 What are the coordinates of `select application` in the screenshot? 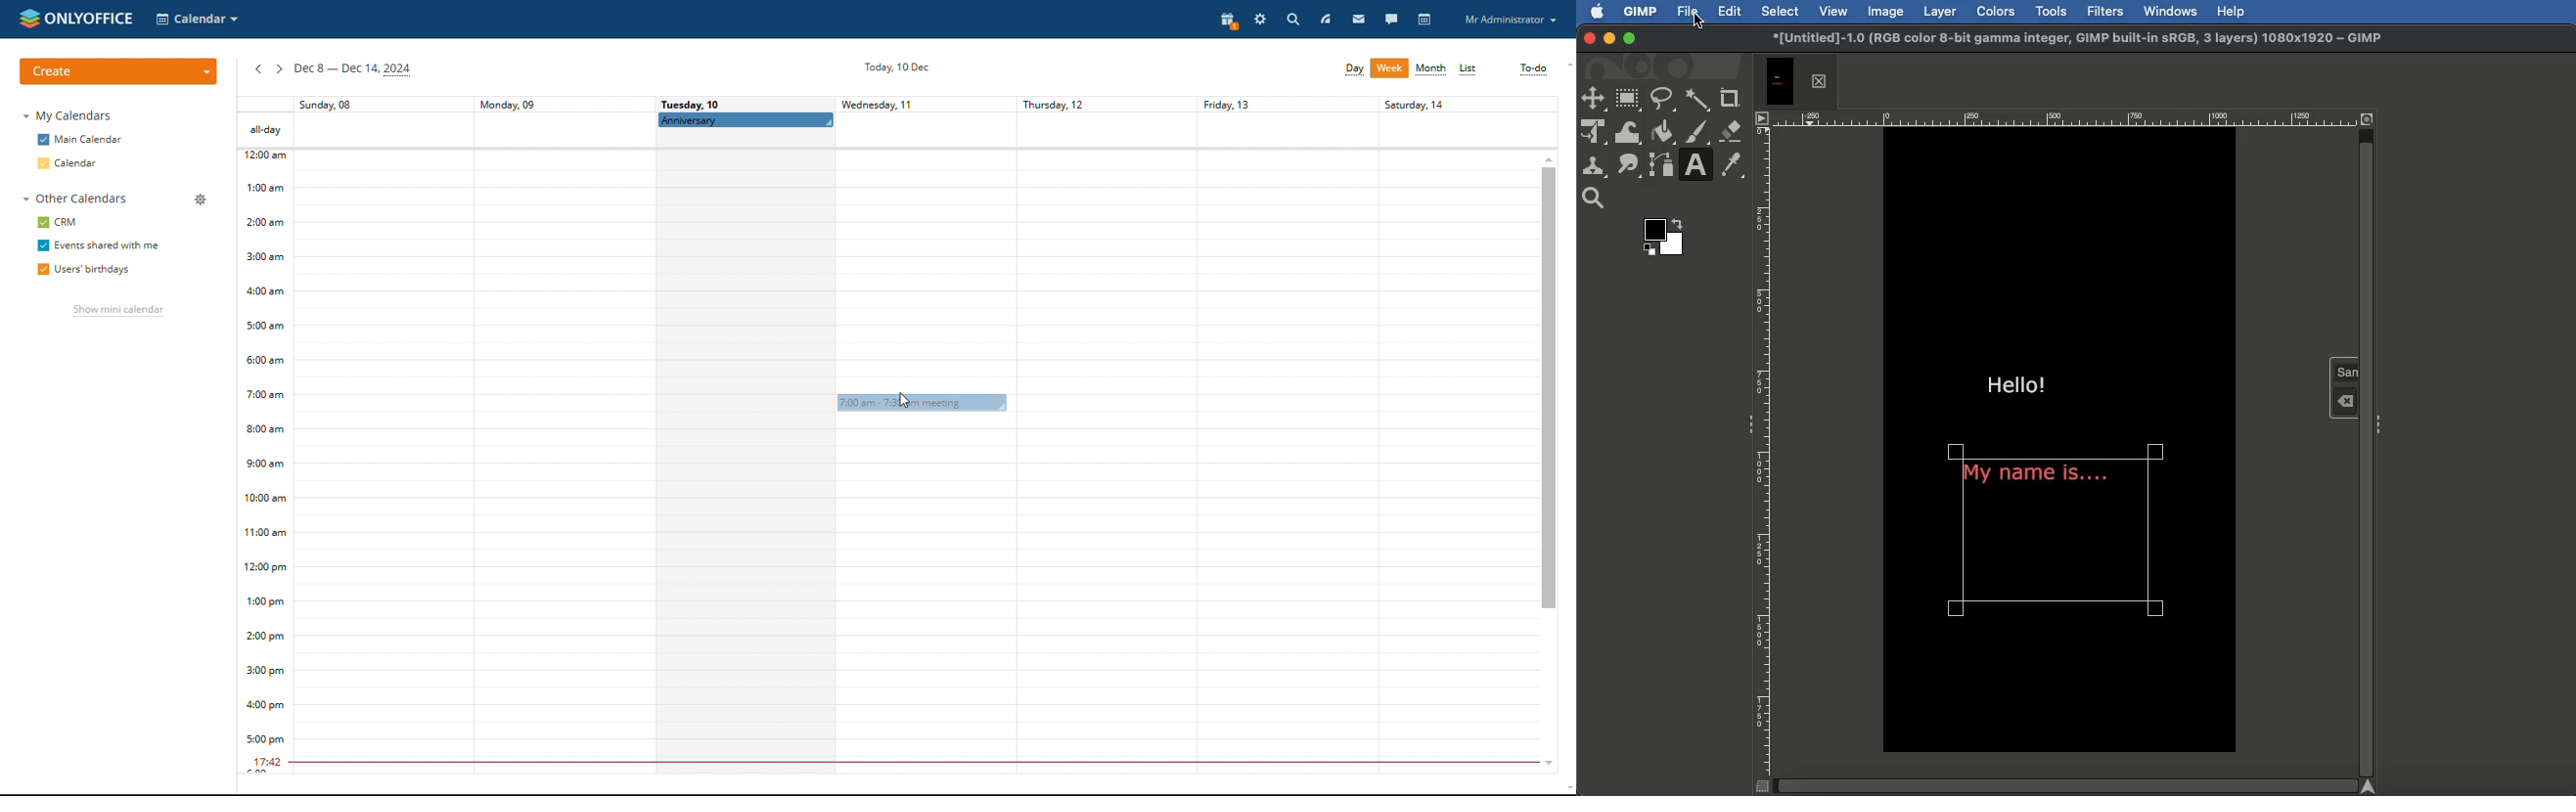 It's located at (199, 20).